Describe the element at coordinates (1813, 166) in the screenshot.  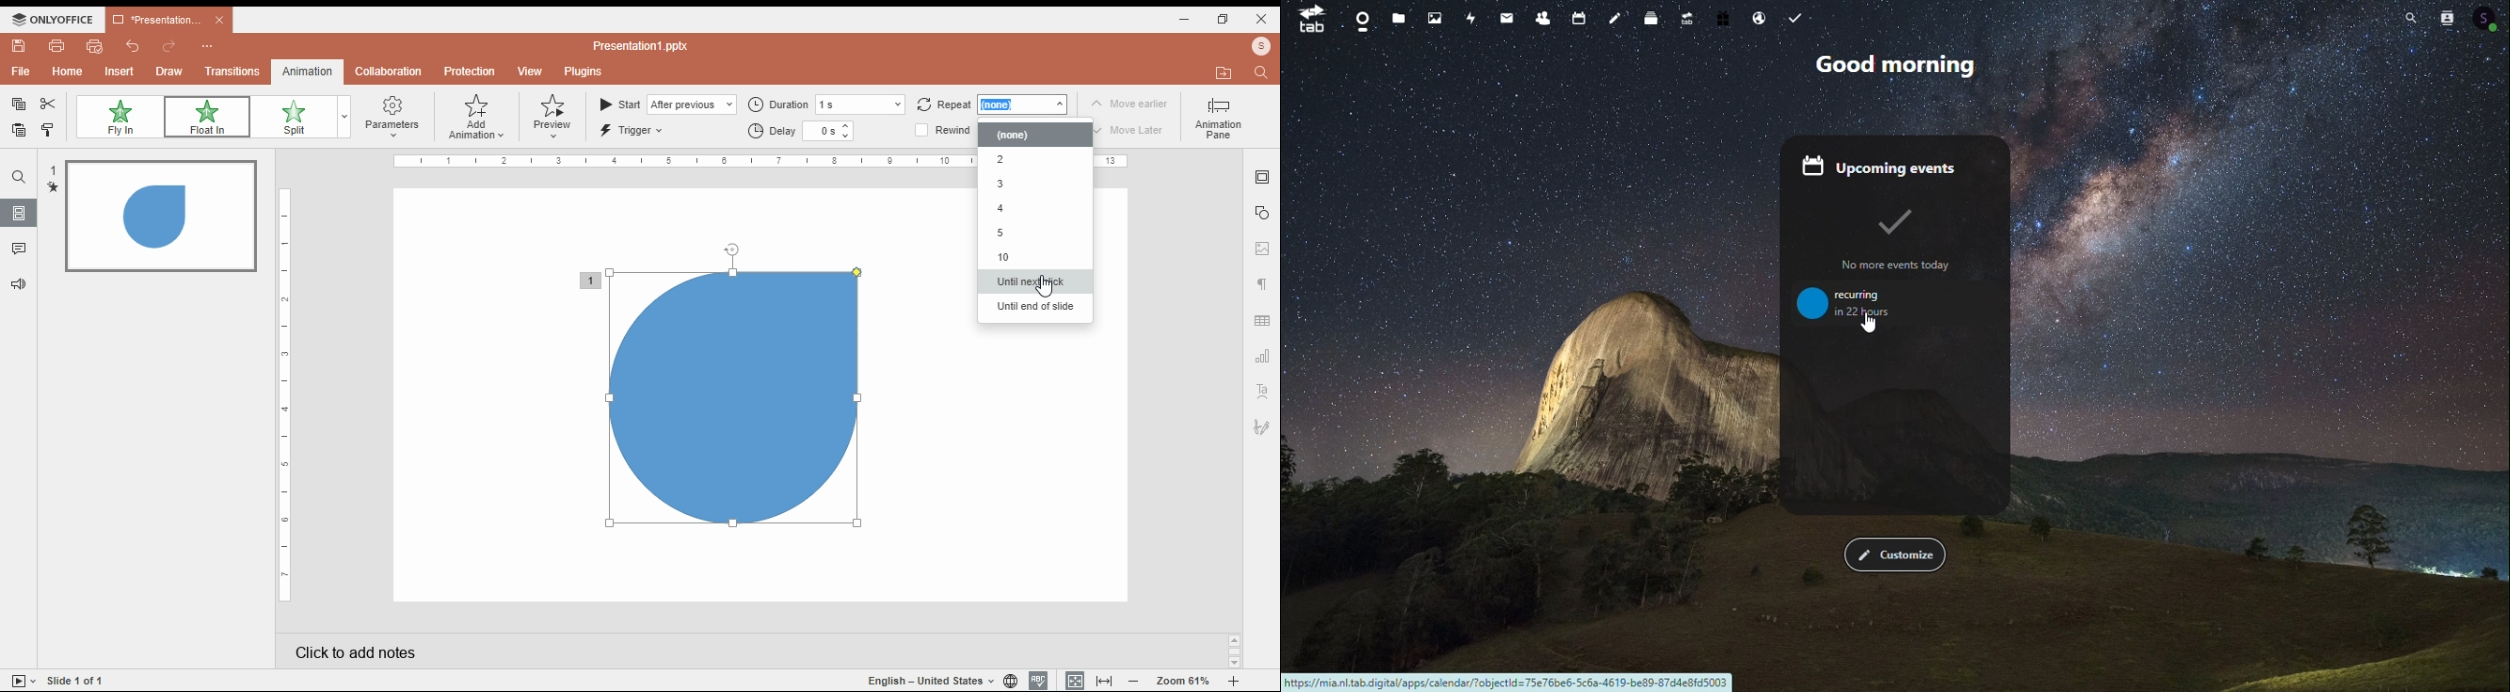
I see `Calendar` at that location.